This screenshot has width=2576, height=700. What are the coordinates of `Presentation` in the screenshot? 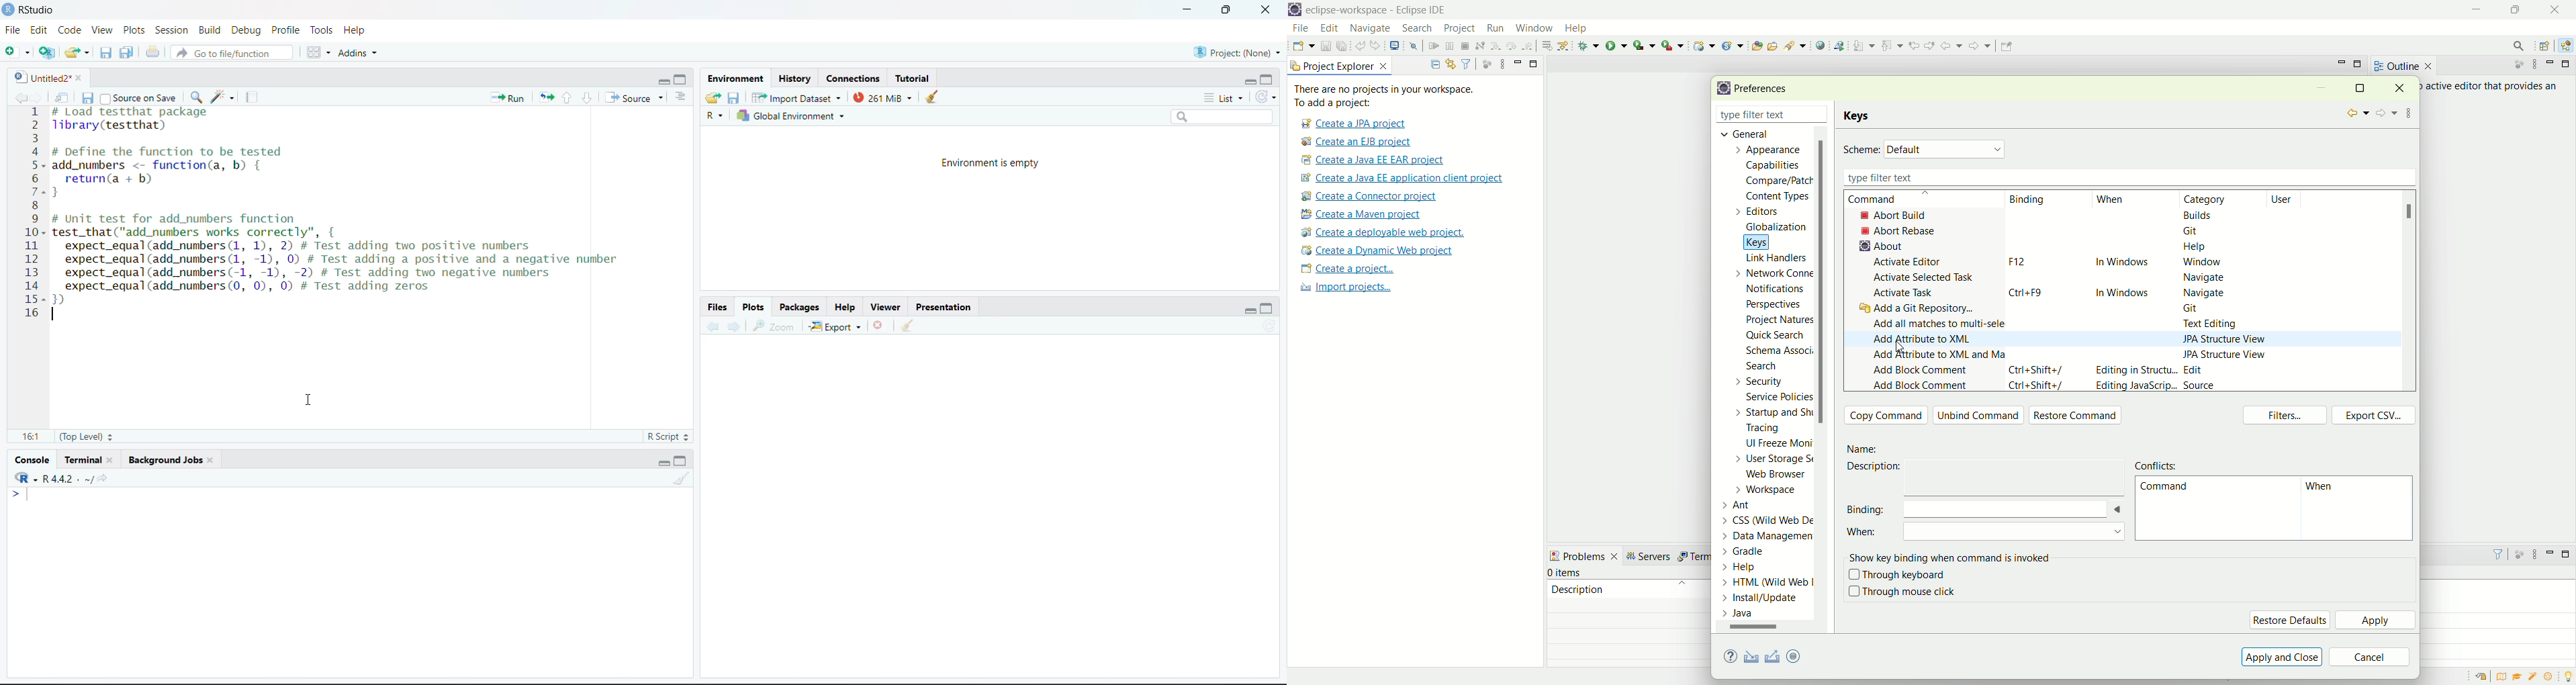 It's located at (944, 306).